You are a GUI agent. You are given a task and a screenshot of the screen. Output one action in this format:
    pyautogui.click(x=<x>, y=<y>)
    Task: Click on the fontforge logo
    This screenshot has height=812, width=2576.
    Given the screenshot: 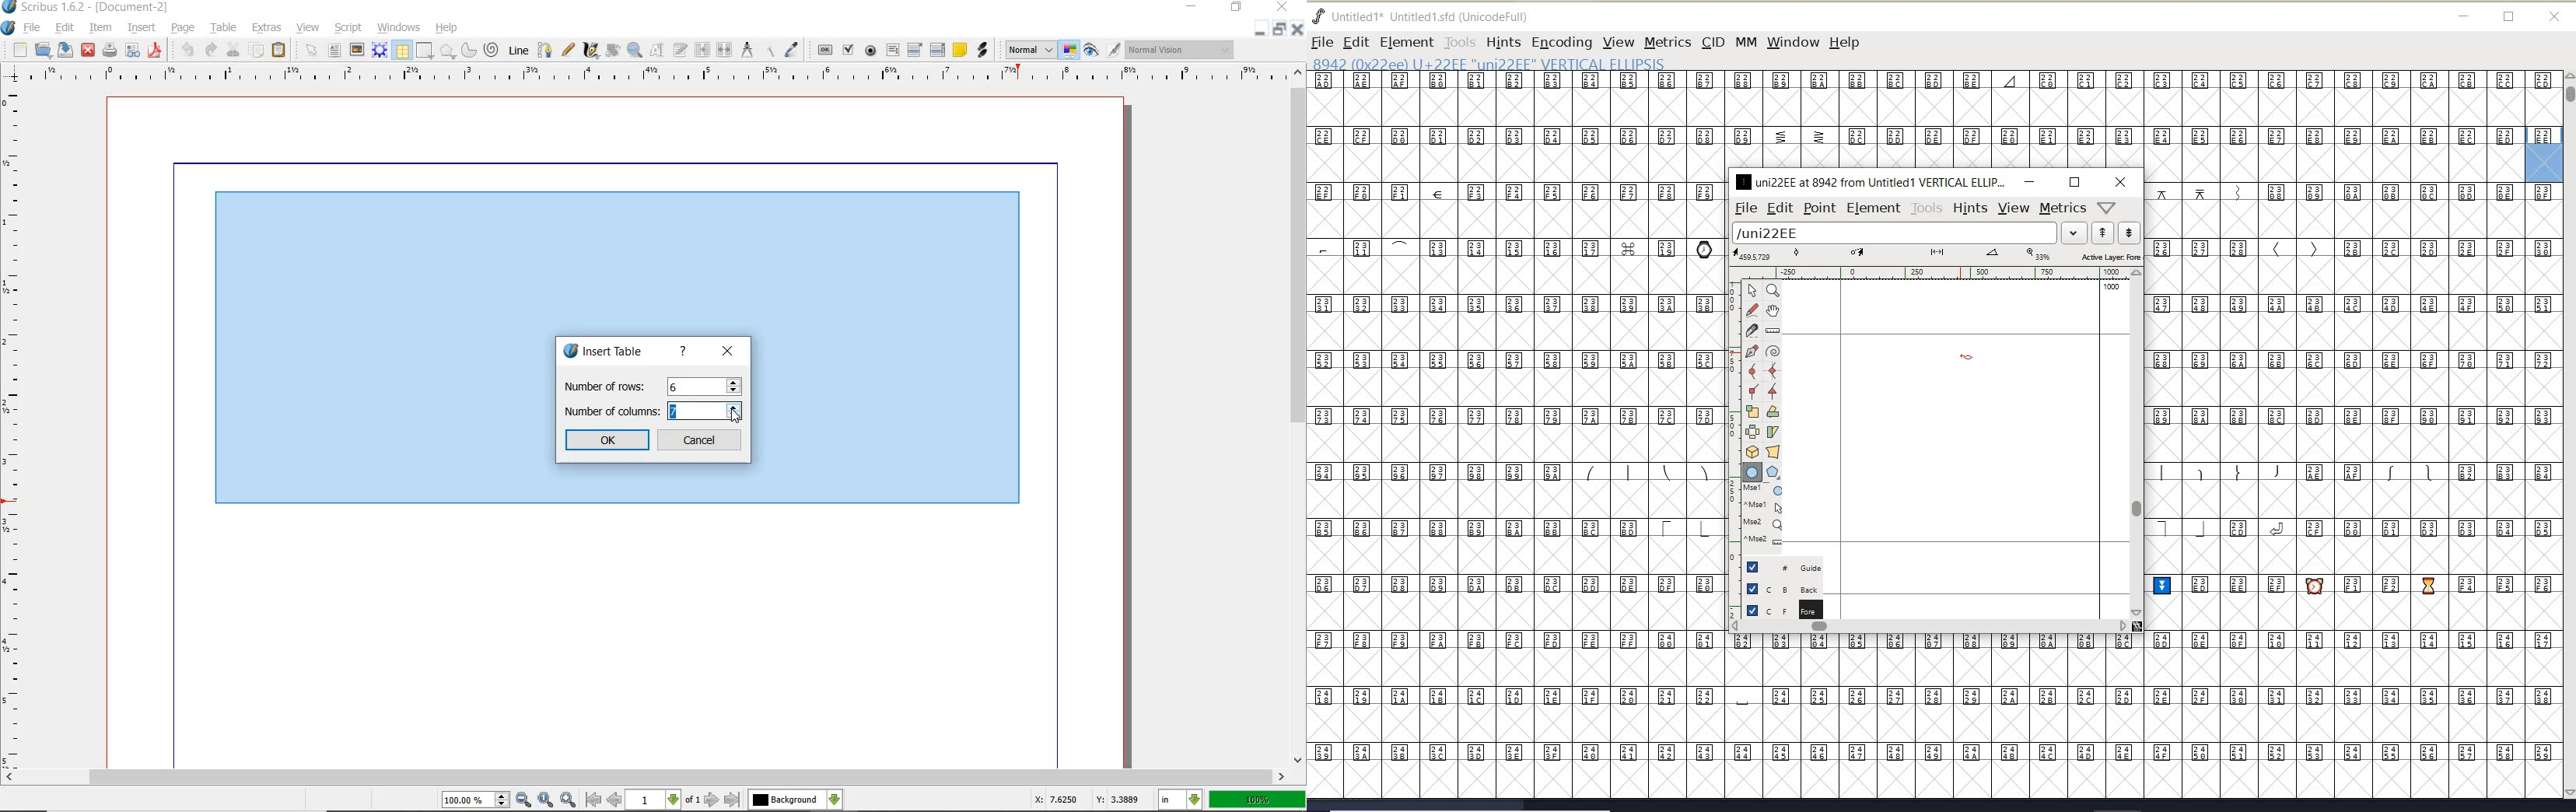 What is the action you would take?
    pyautogui.click(x=1319, y=16)
    